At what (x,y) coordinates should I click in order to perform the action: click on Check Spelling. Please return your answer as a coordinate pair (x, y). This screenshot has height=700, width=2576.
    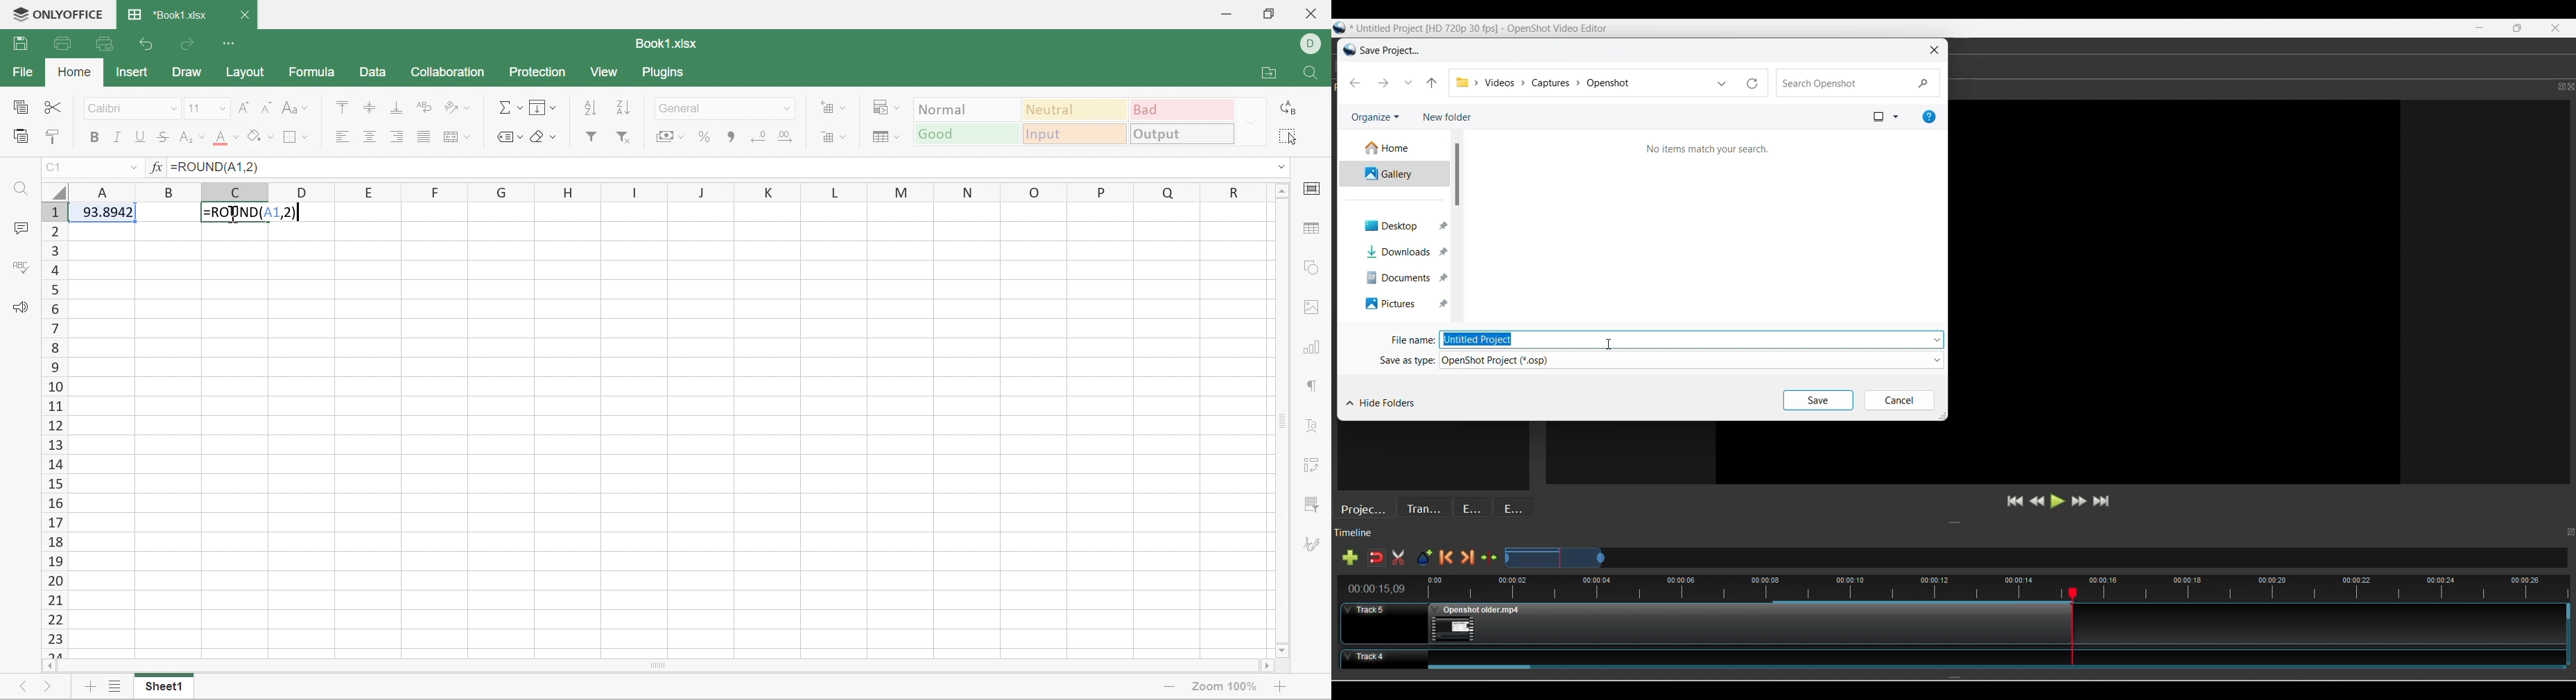
    Looking at the image, I should click on (21, 269).